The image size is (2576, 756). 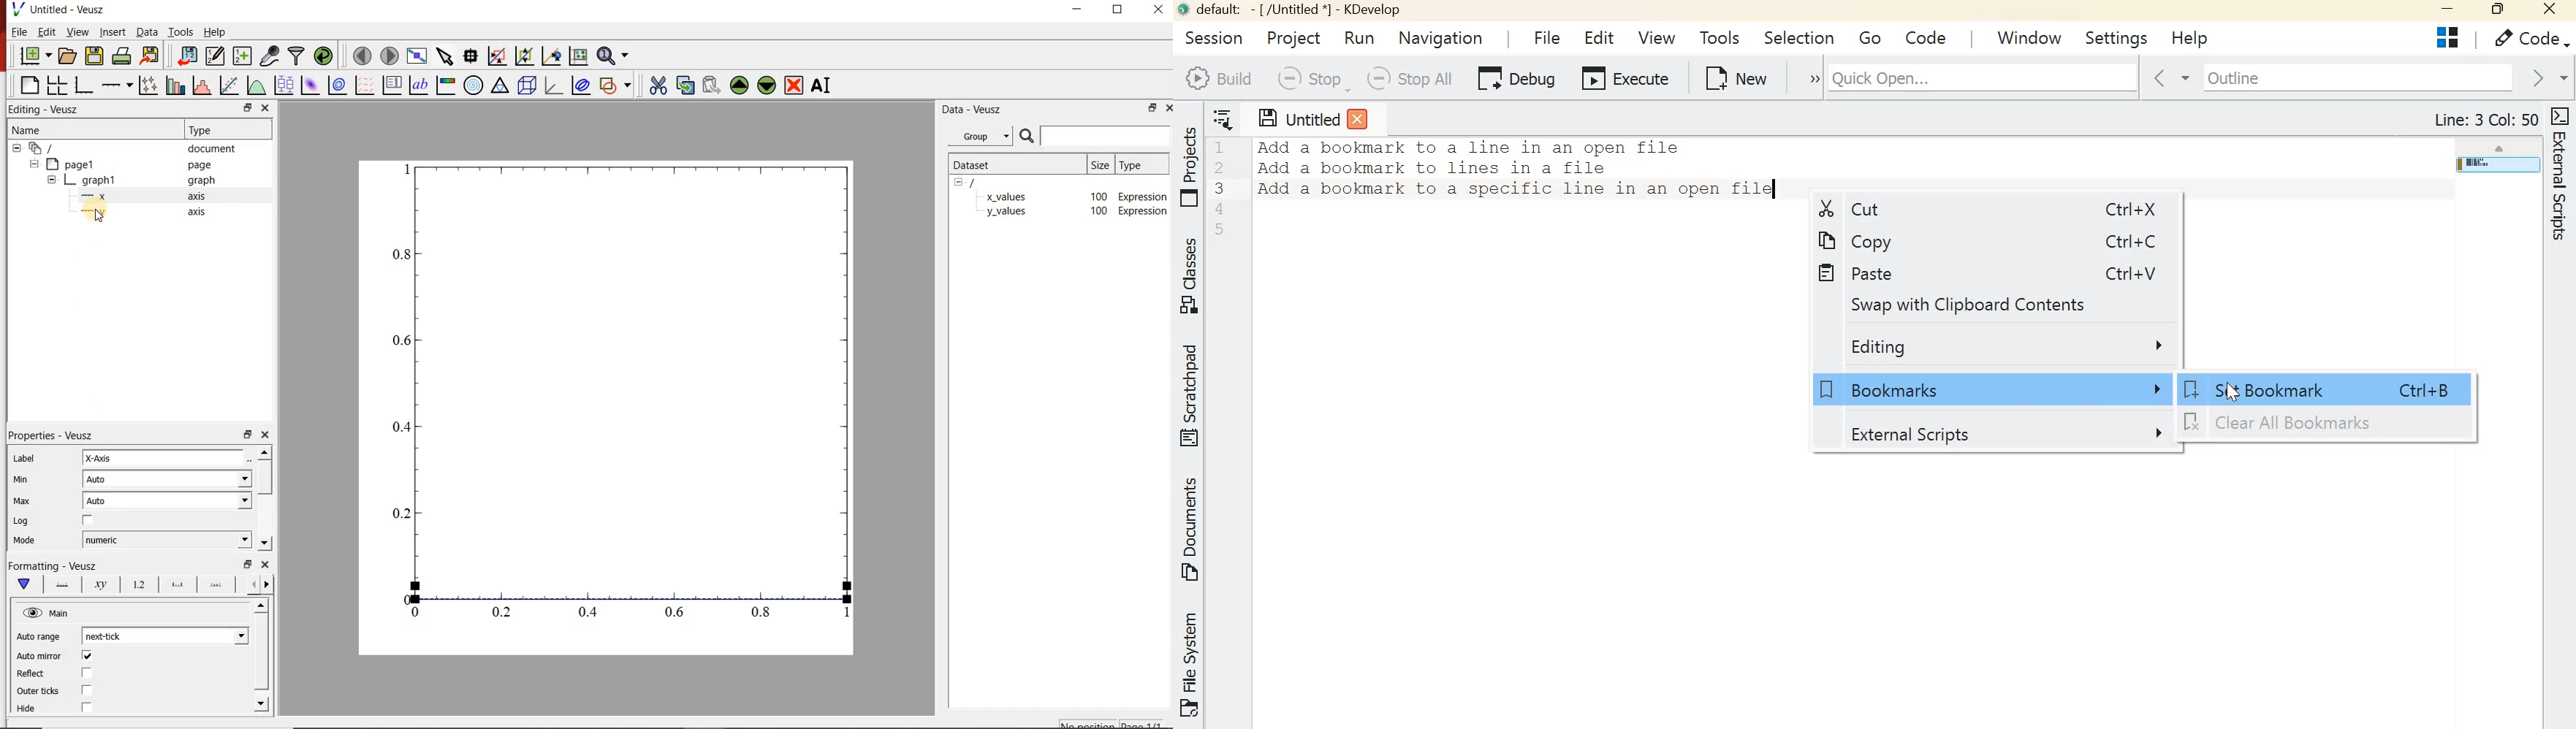 I want to click on default - [/Untitled*] -  Kdevelop, so click(x=1288, y=10).